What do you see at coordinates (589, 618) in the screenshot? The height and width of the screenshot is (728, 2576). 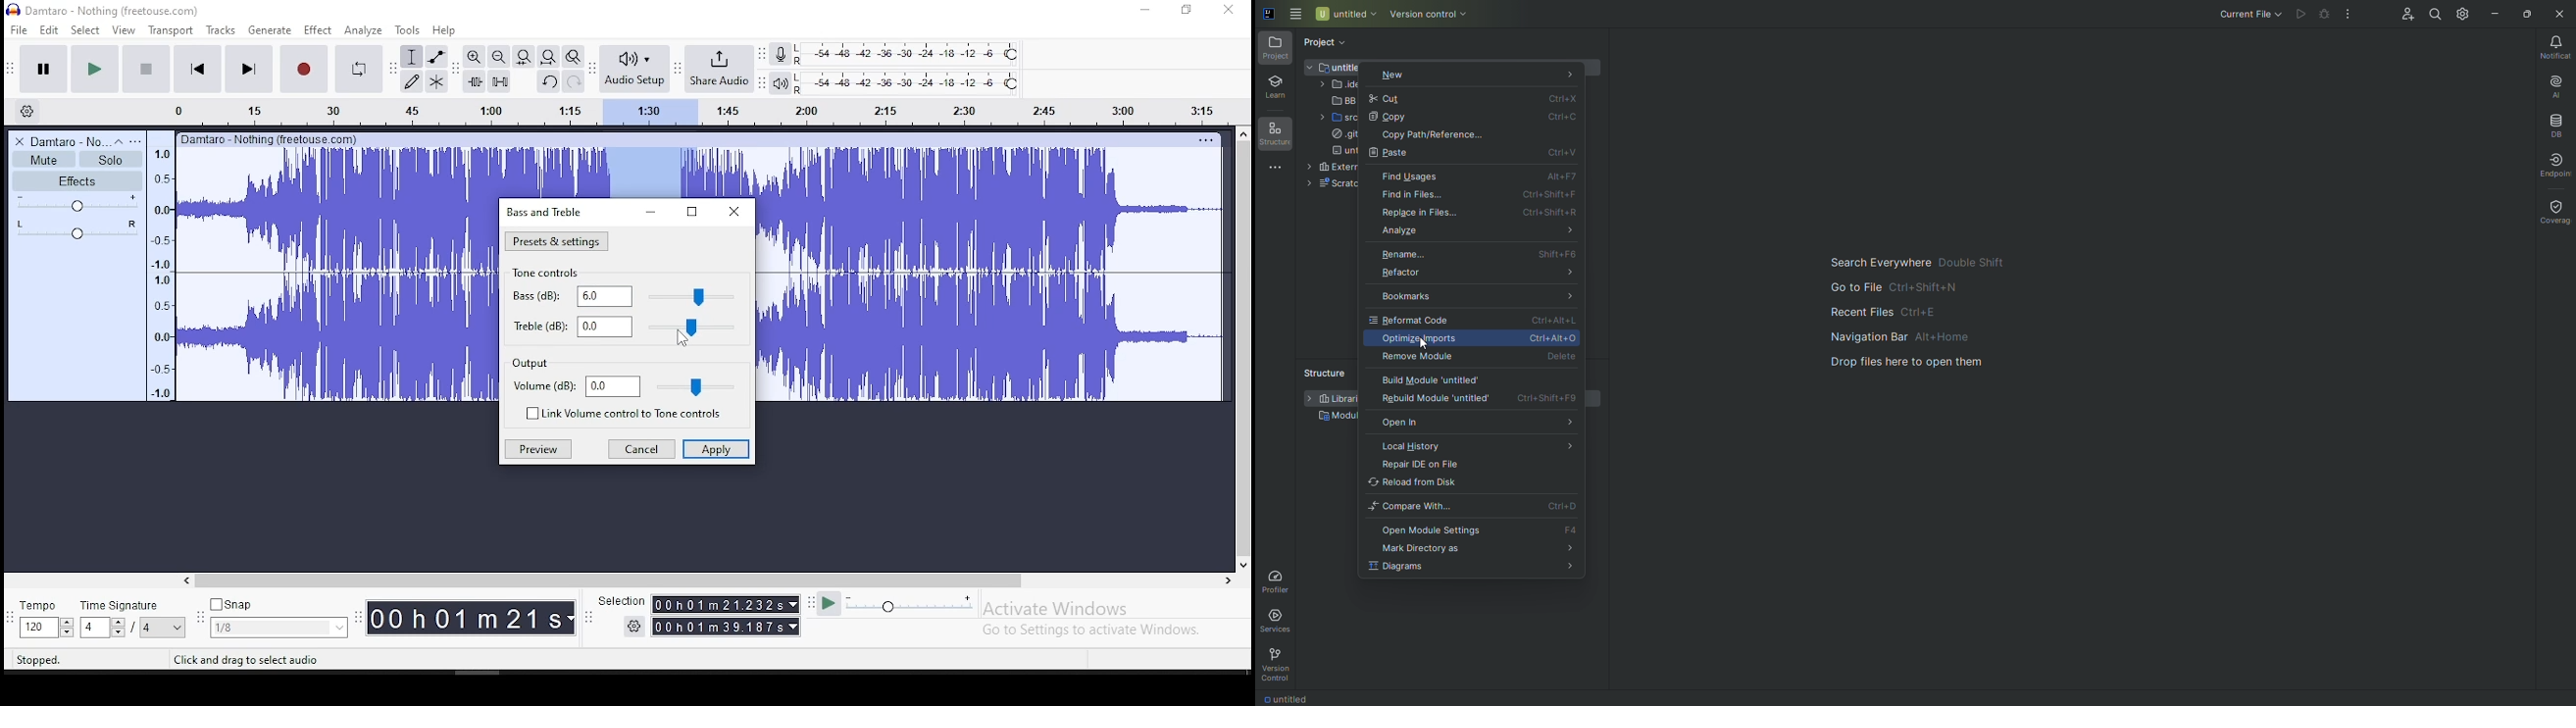 I see `` at bounding box center [589, 618].